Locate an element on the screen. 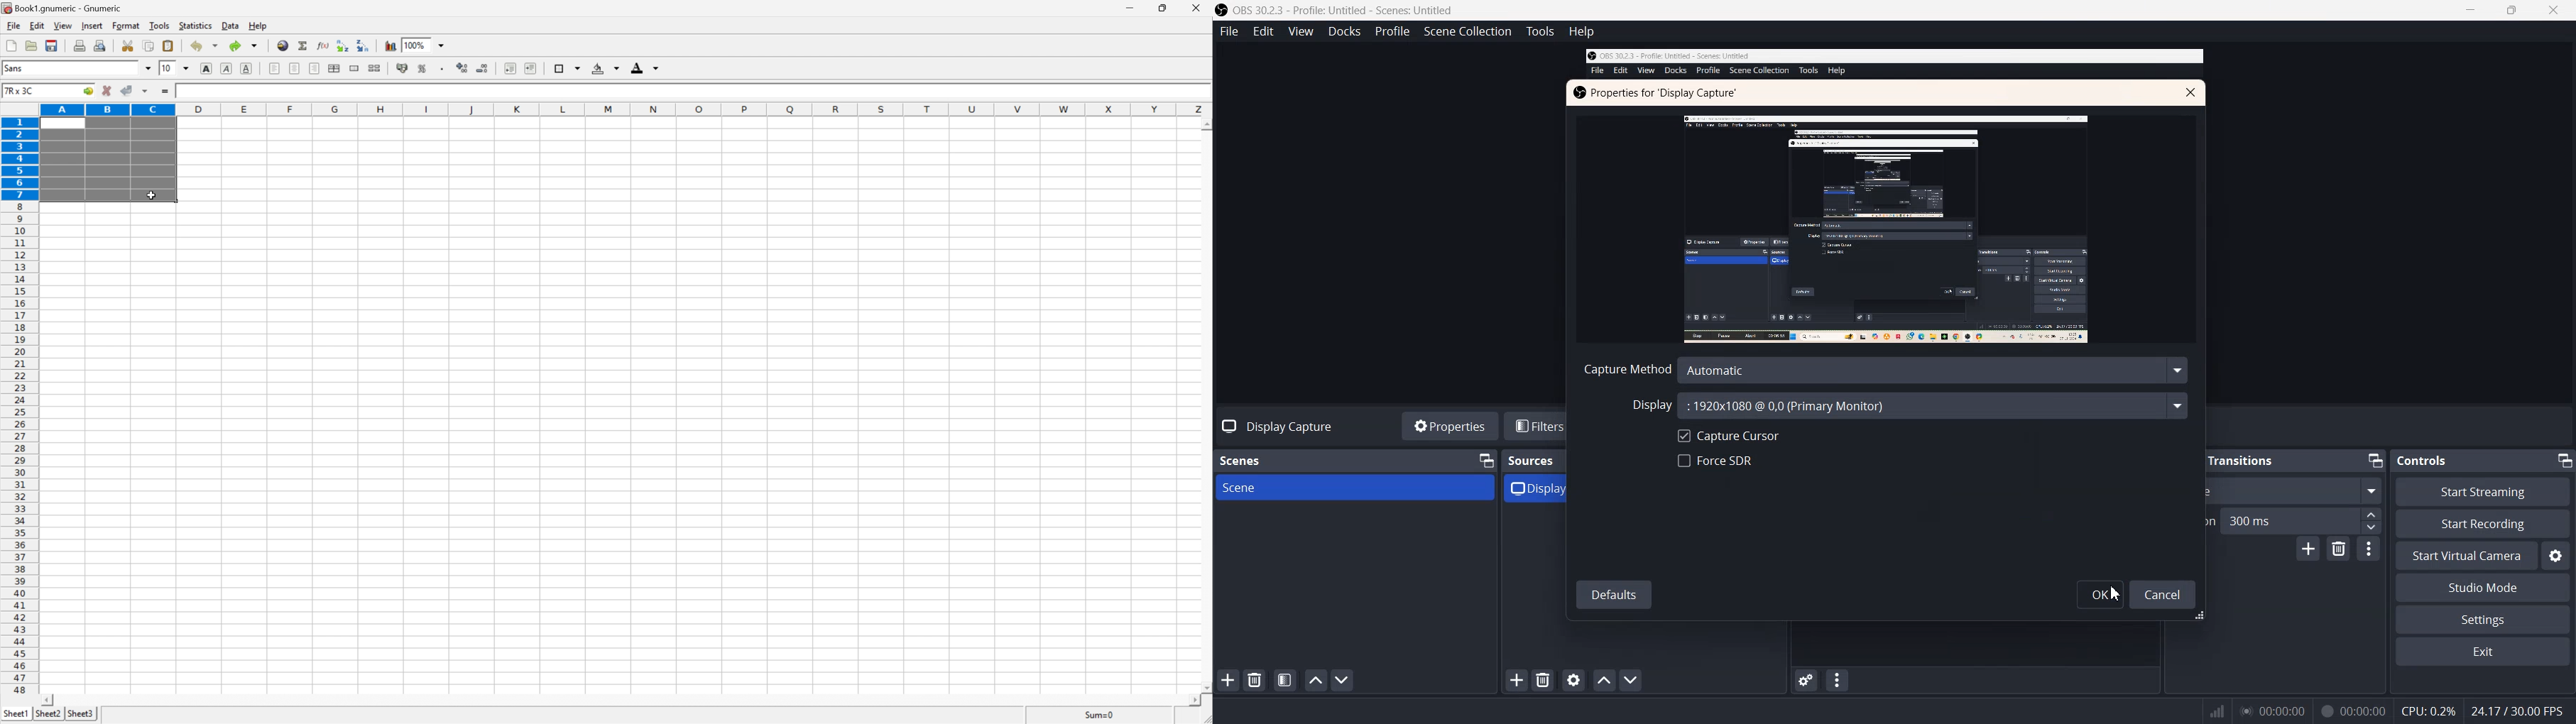  print is located at coordinates (79, 45).